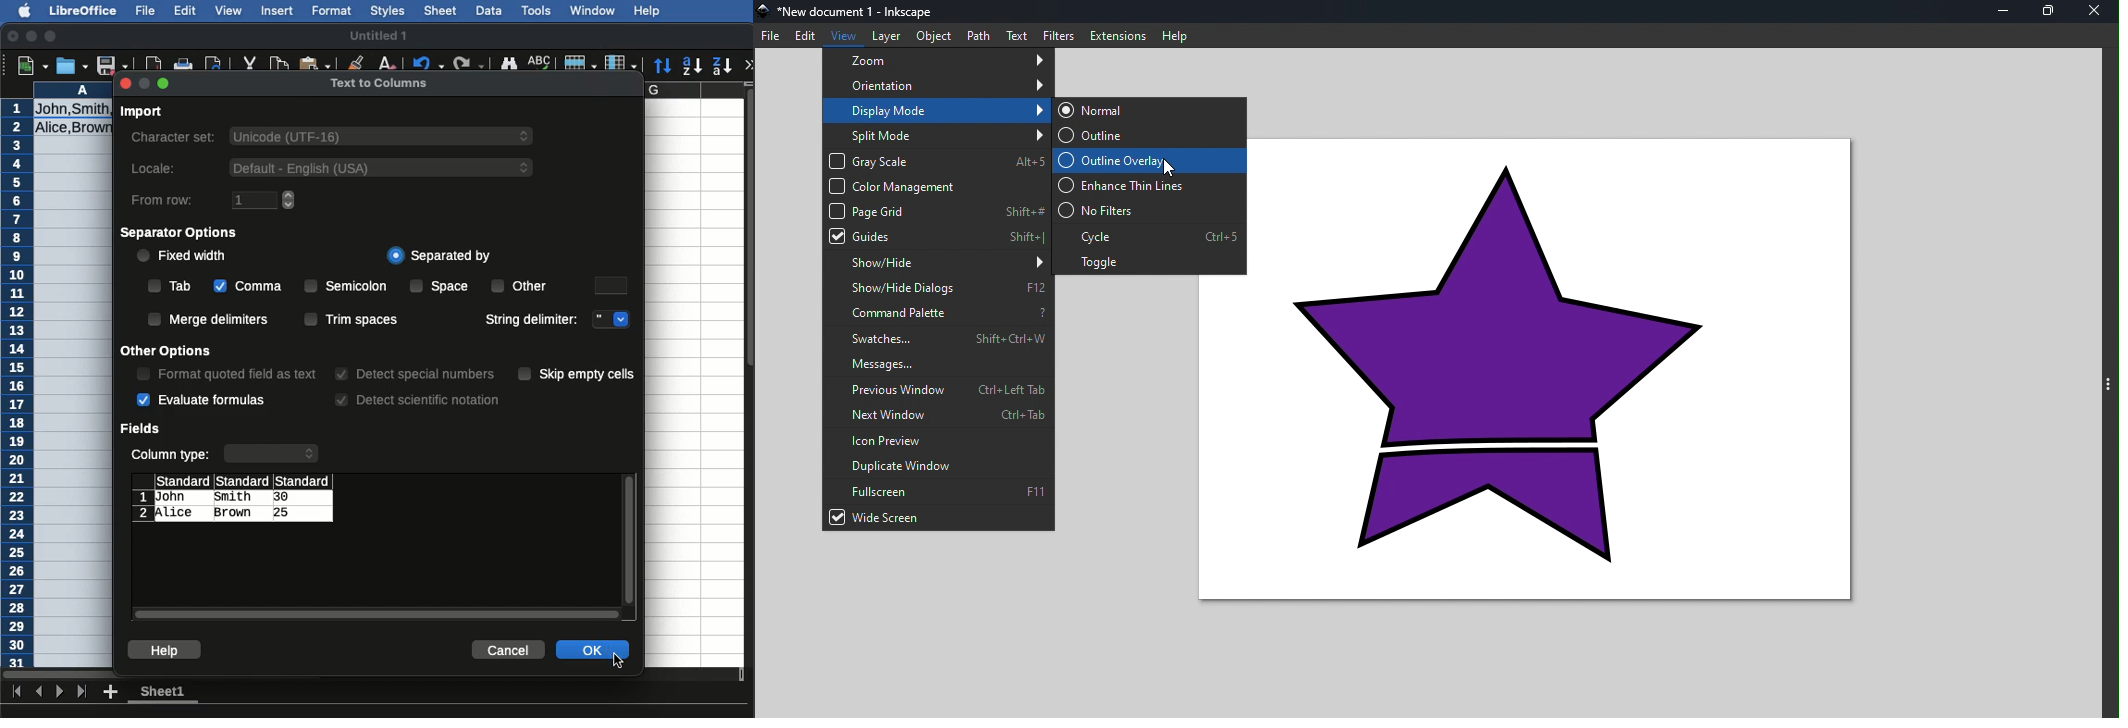 The image size is (2128, 728). I want to click on Normal, so click(1148, 111).